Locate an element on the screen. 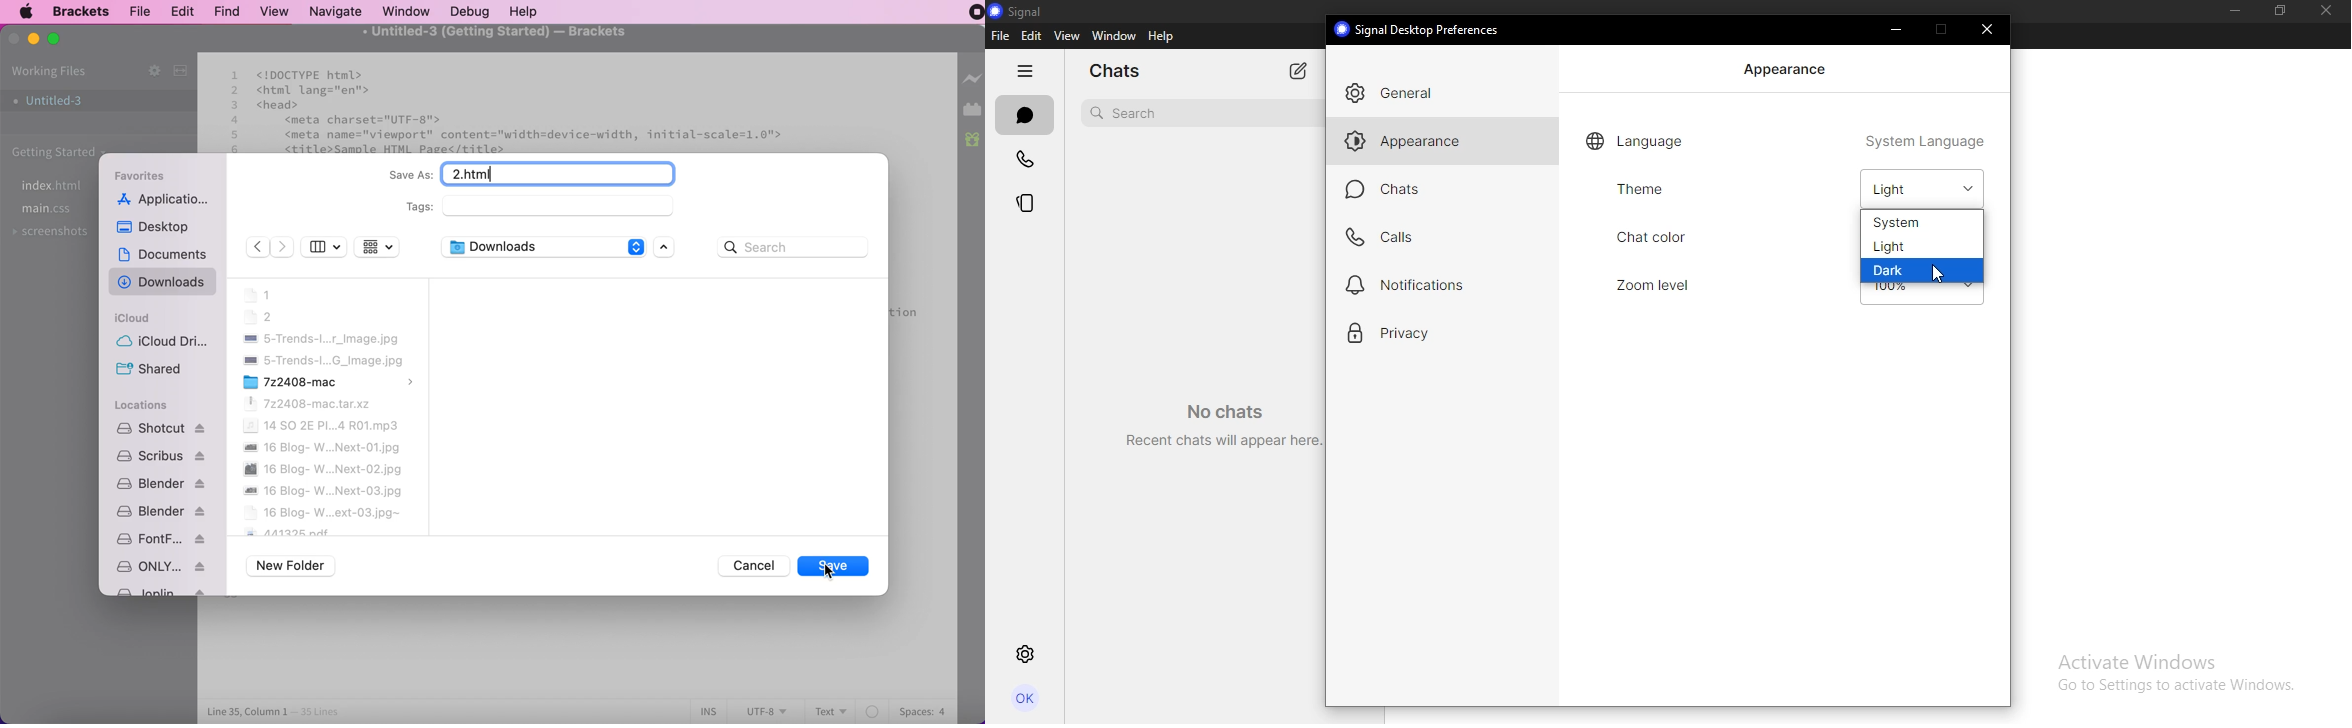 The width and height of the screenshot is (2352, 728). ins is located at coordinates (712, 711).